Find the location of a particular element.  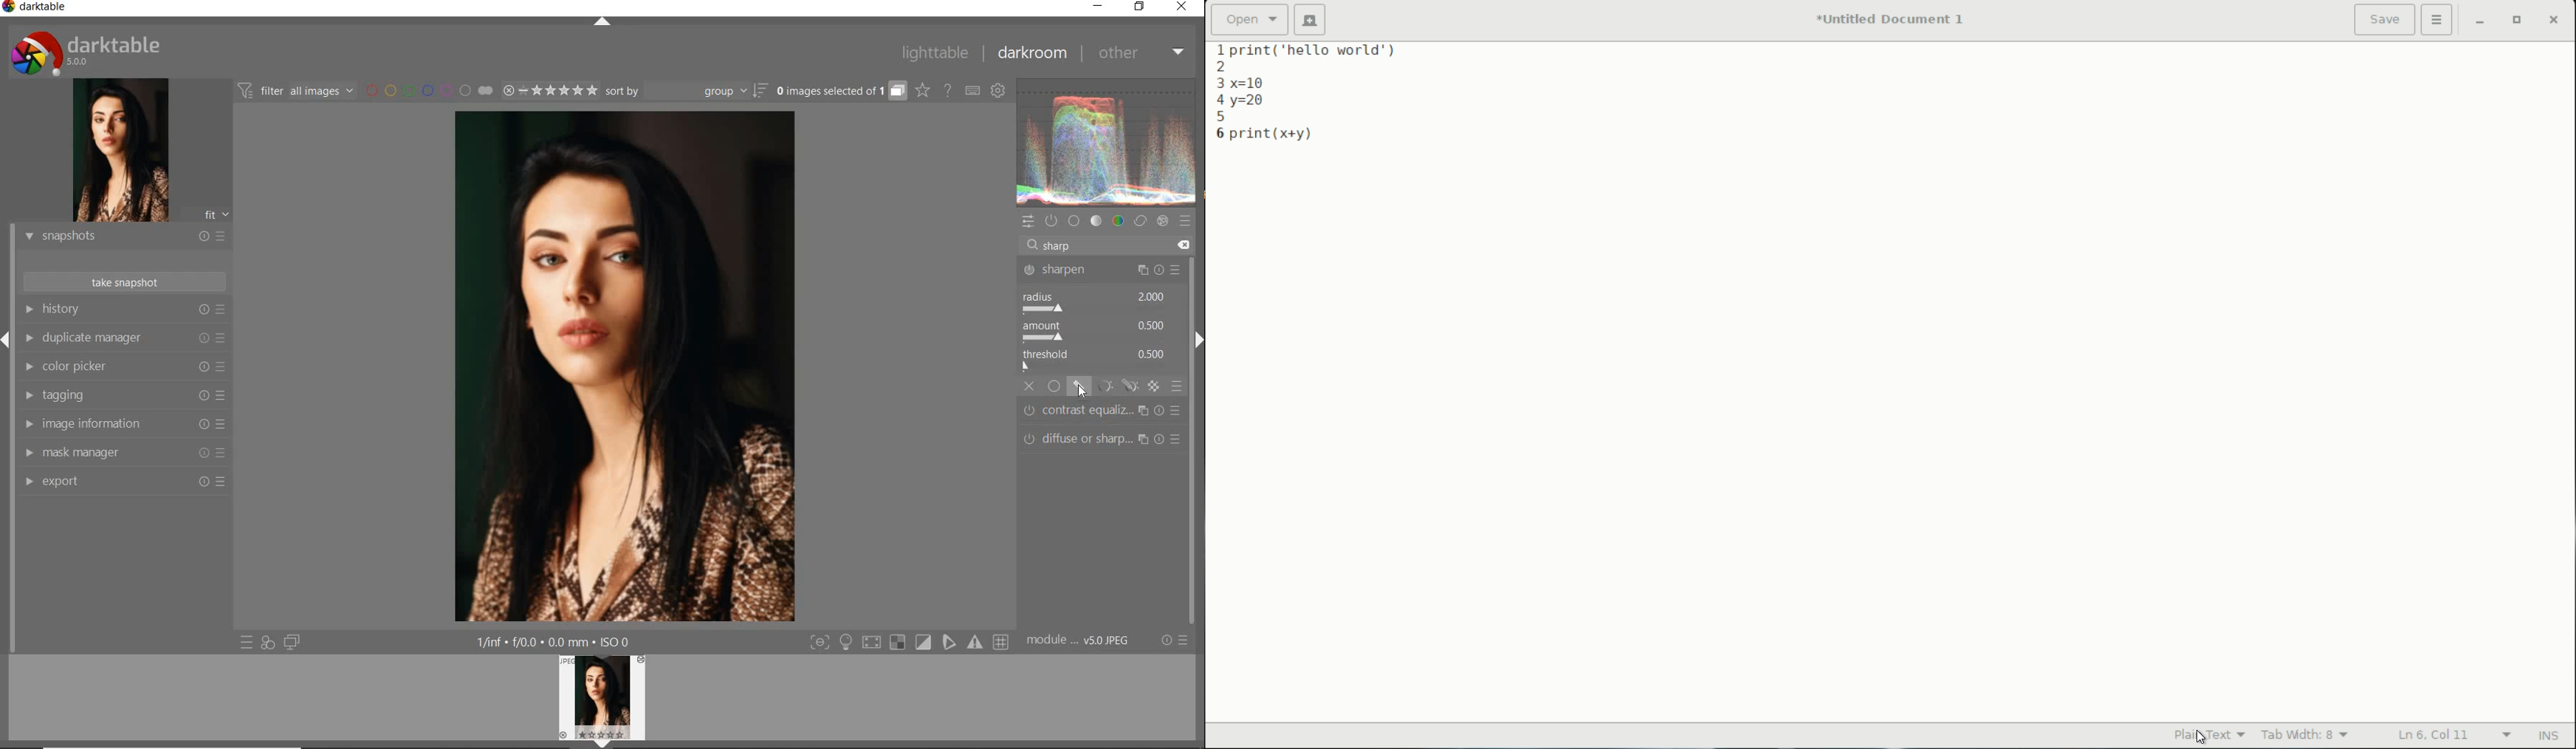

uniformly is located at coordinates (1054, 387).